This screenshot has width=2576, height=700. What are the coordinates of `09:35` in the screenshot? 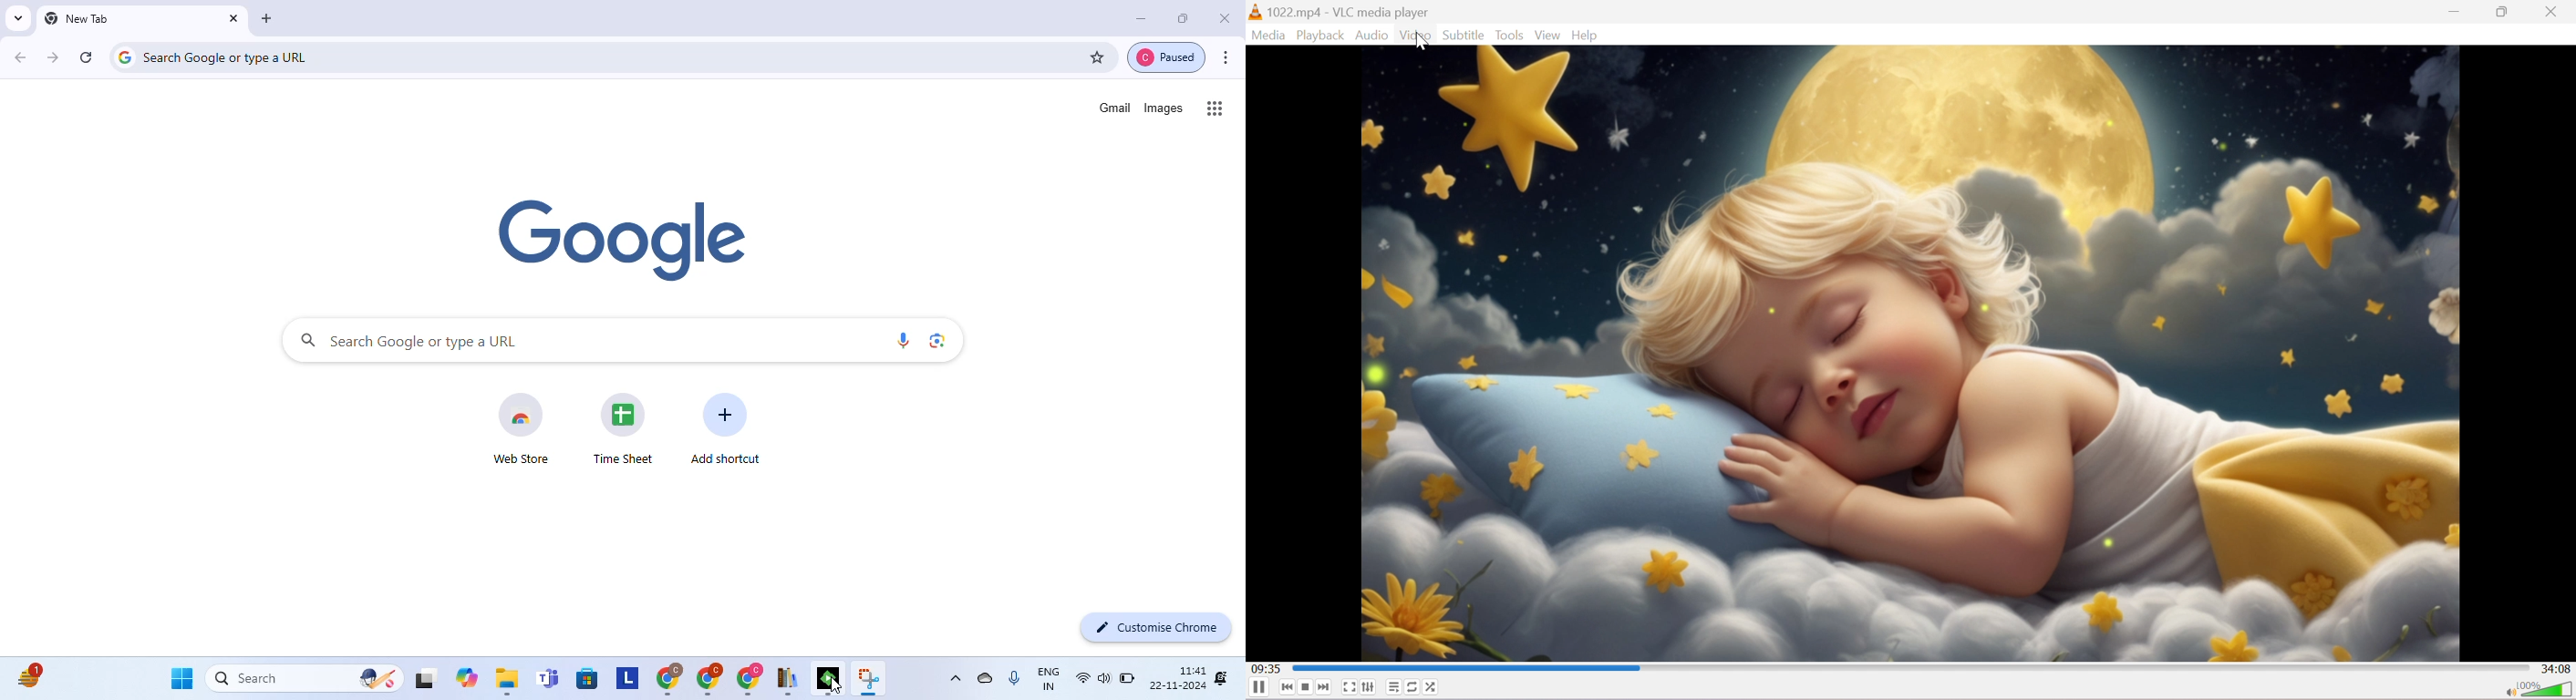 It's located at (1266, 667).